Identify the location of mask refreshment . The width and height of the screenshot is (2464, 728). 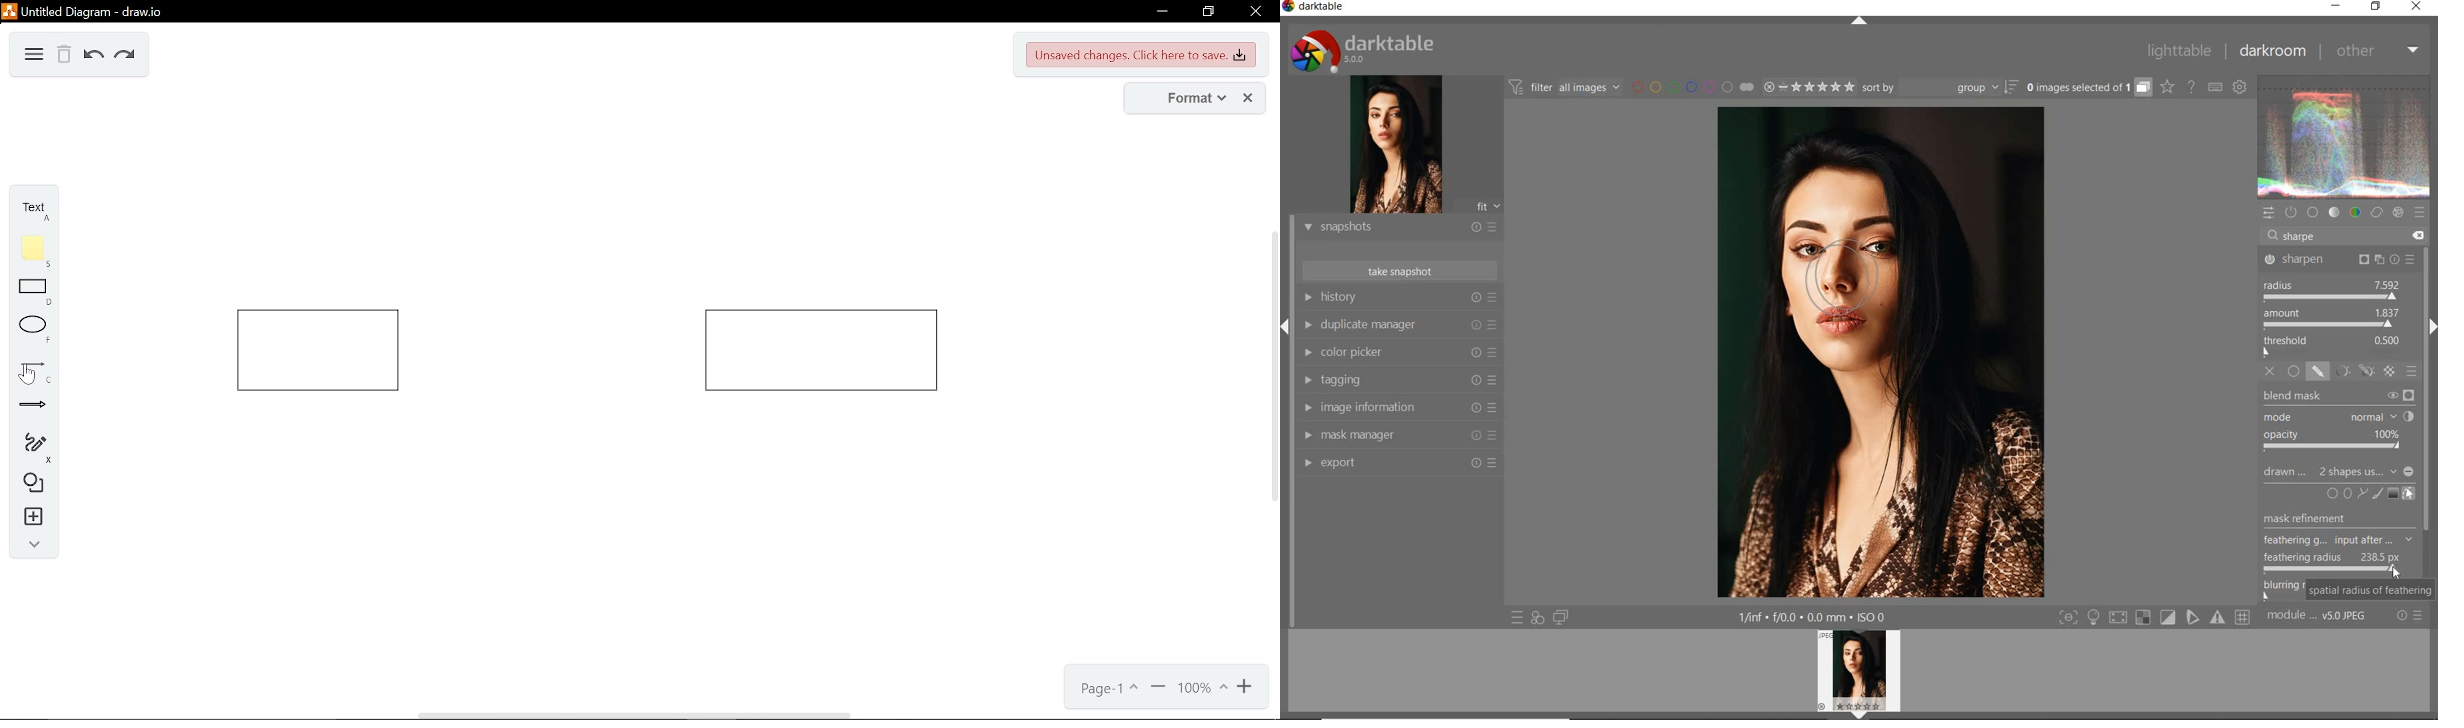
(2341, 517).